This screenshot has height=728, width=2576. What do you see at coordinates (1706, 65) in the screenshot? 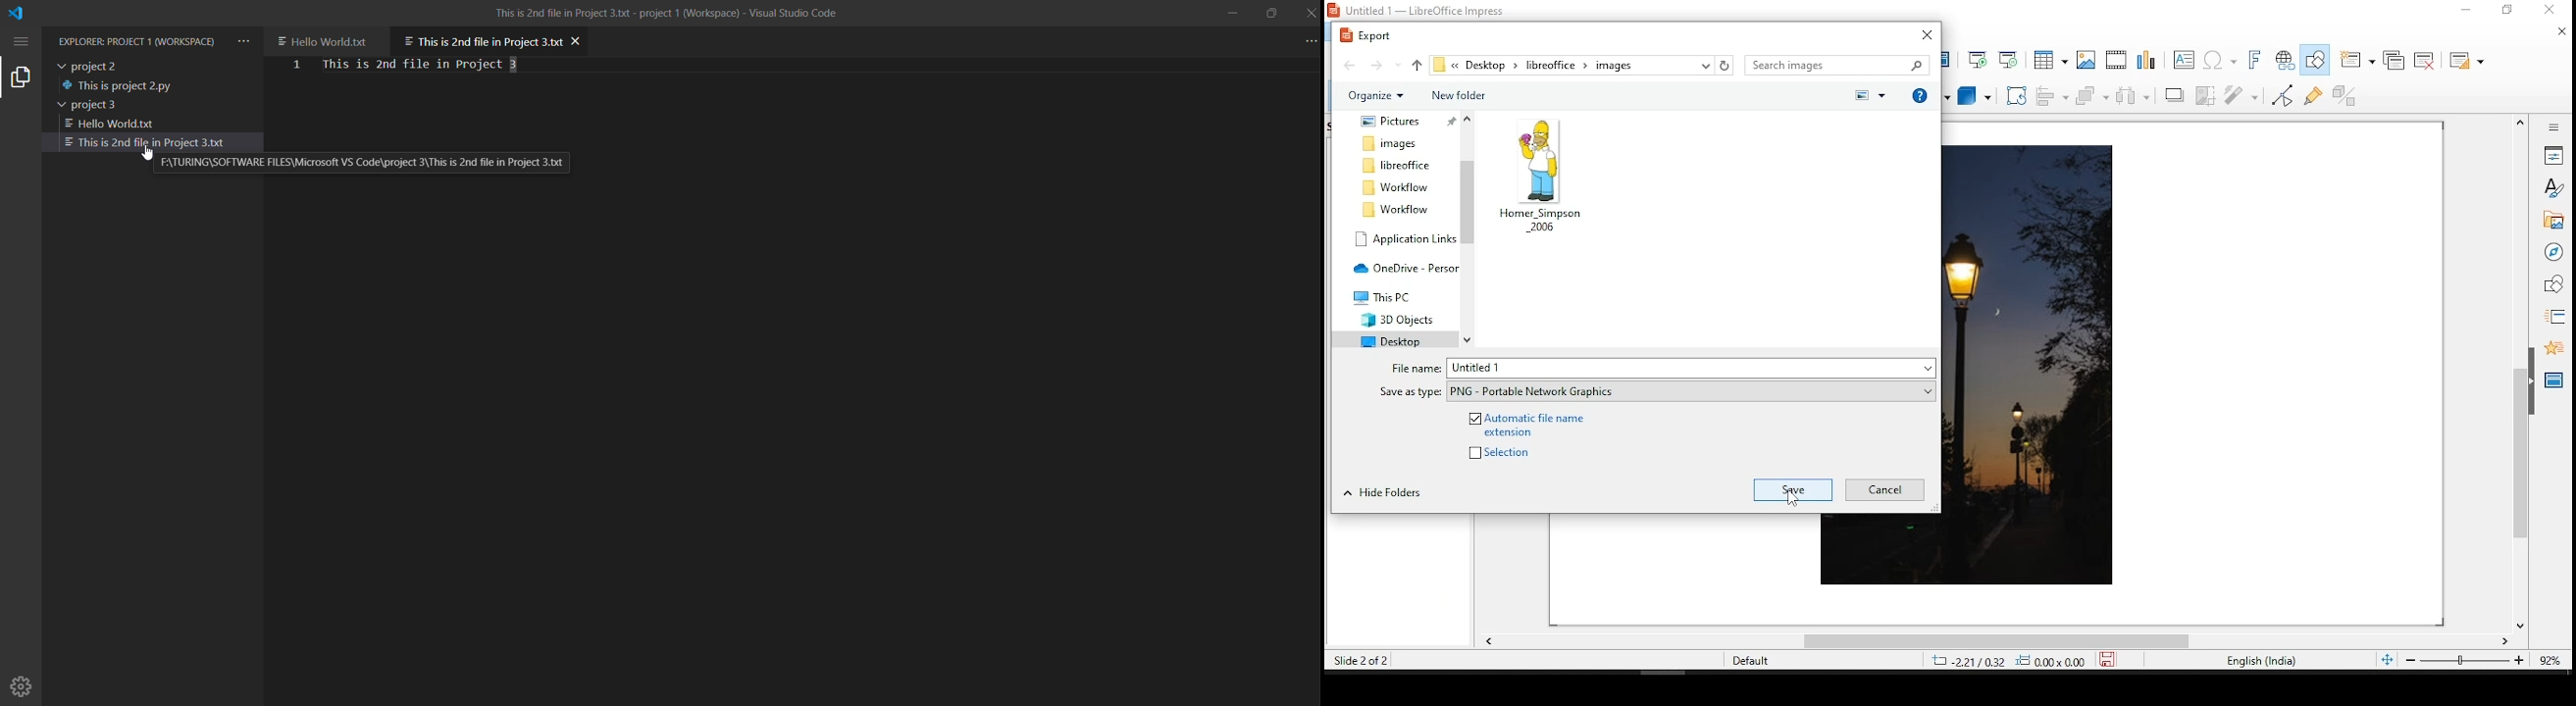
I see `recent locations` at bounding box center [1706, 65].